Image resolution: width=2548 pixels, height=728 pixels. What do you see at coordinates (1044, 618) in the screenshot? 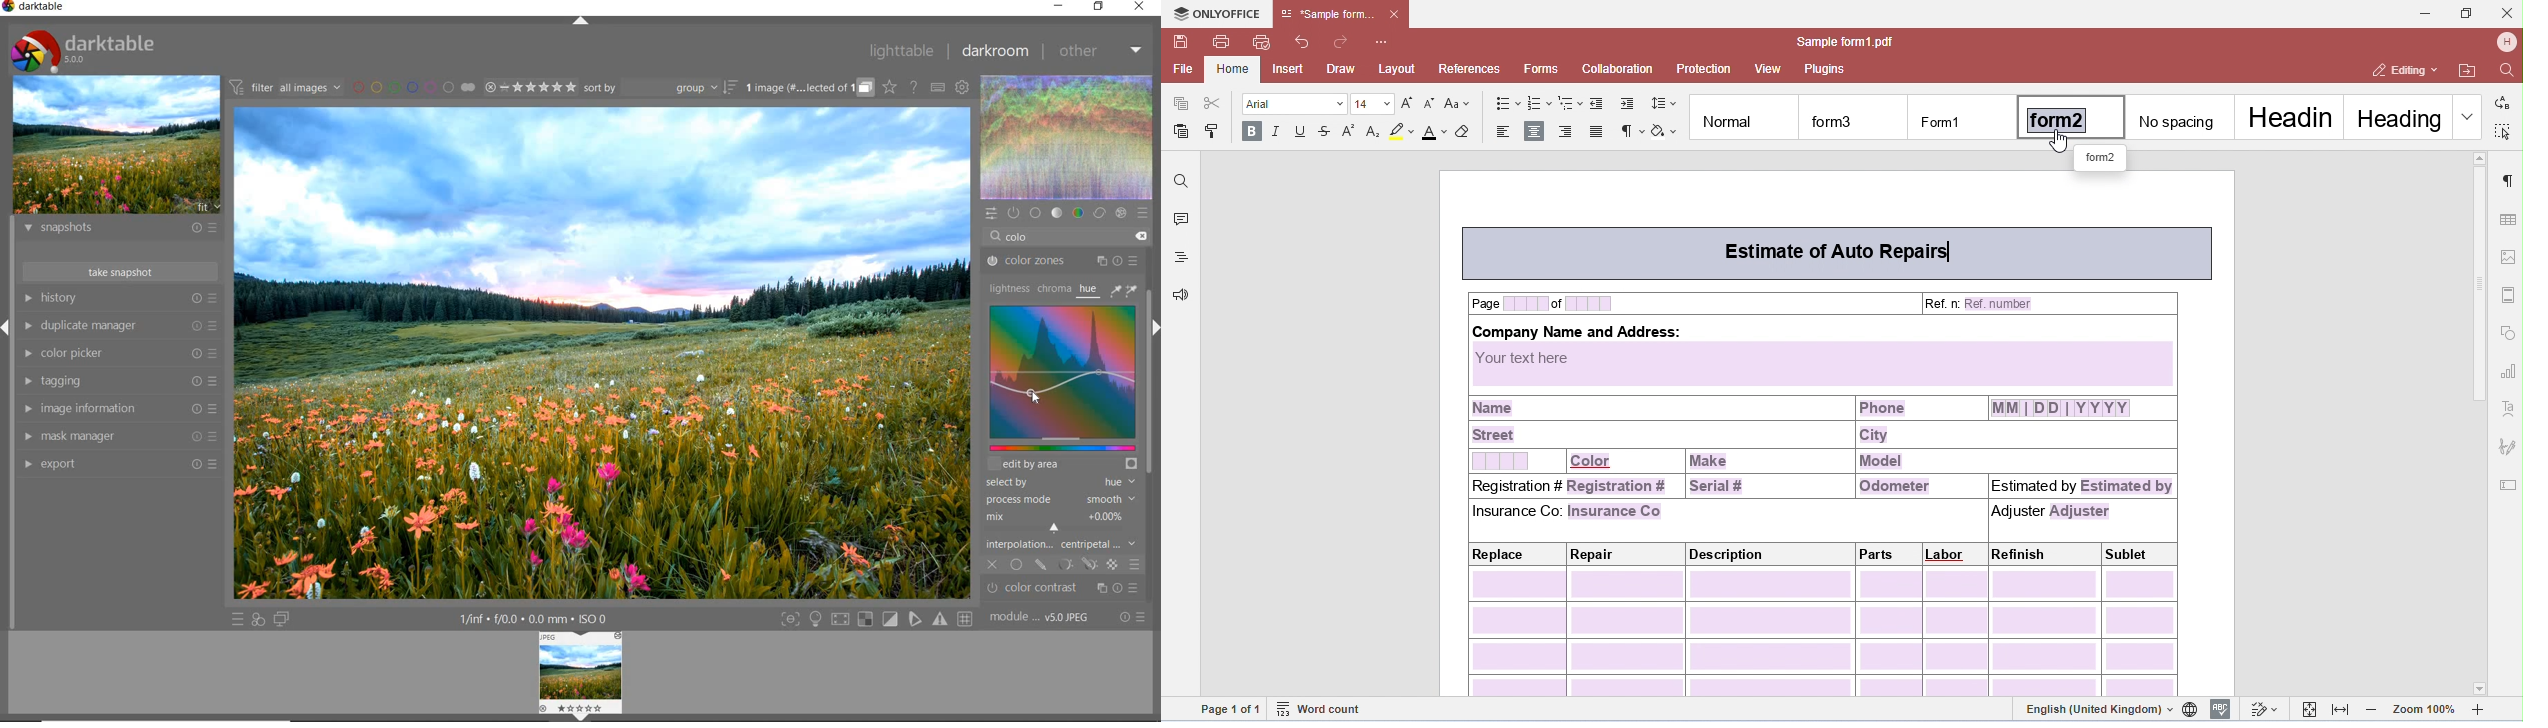
I see `module..v50JPEG` at bounding box center [1044, 618].